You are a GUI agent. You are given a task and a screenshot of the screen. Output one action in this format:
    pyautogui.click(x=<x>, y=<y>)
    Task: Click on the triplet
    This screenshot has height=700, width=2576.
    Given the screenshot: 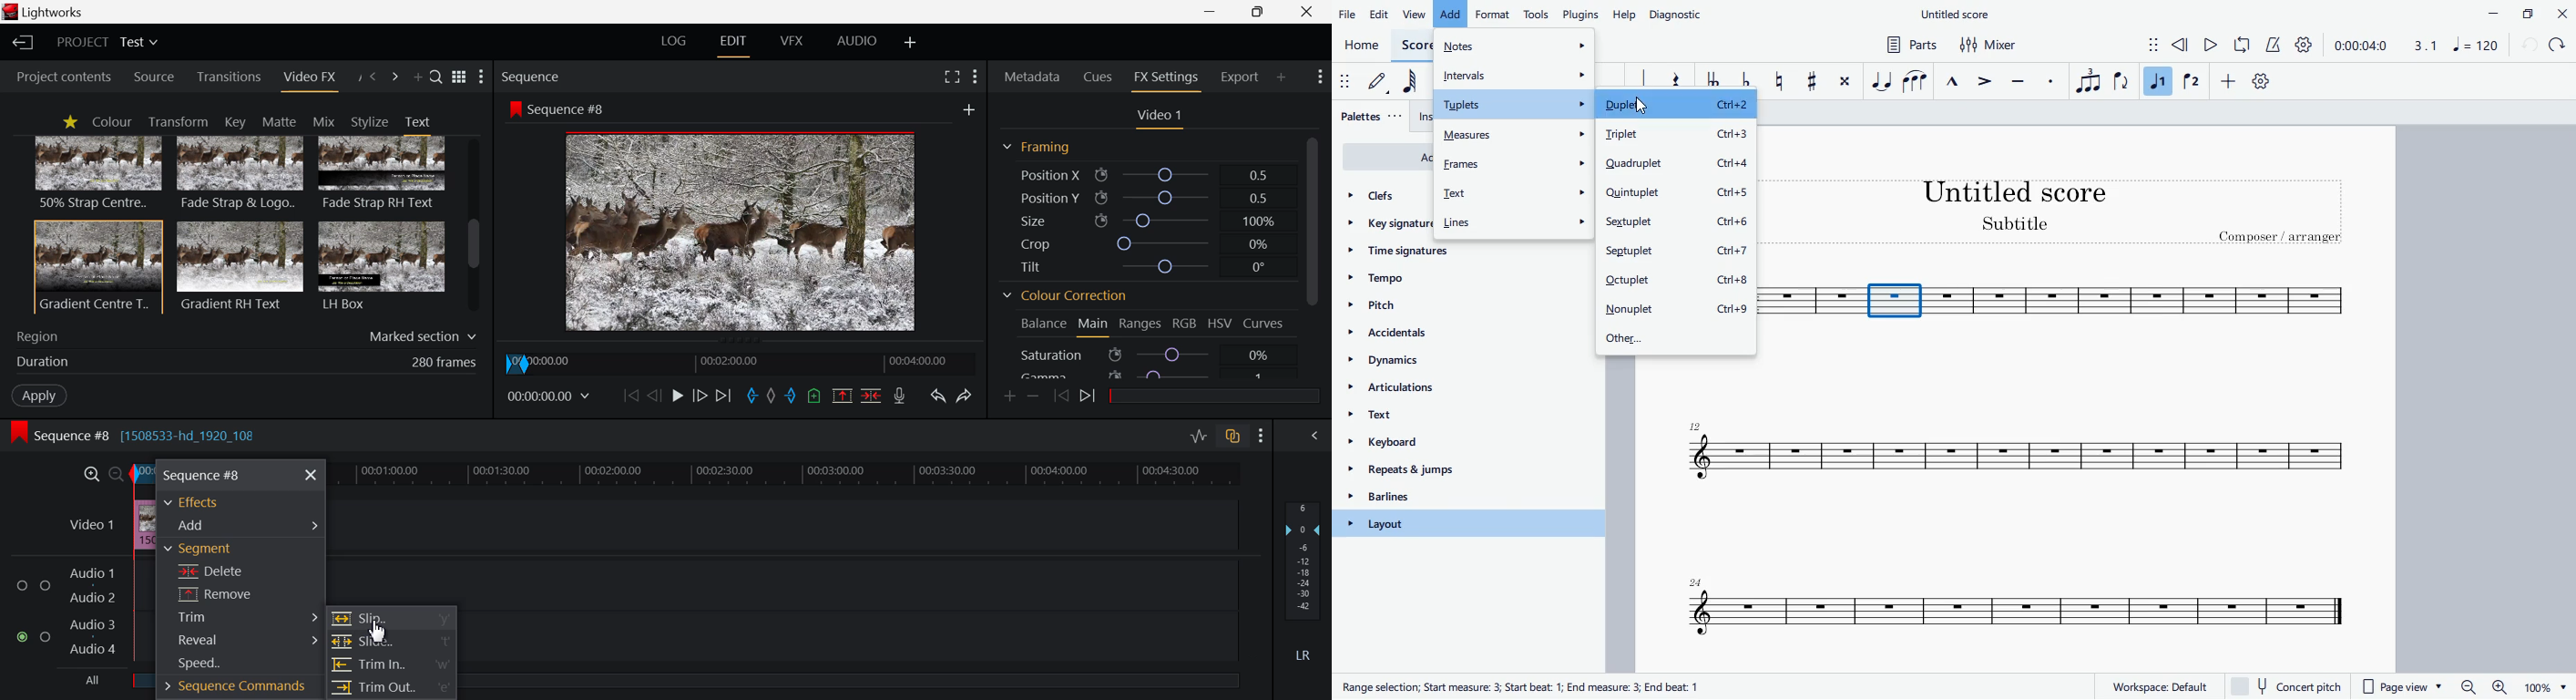 What is the action you would take?
    pyautogui.click(x=1677, y=136)
    